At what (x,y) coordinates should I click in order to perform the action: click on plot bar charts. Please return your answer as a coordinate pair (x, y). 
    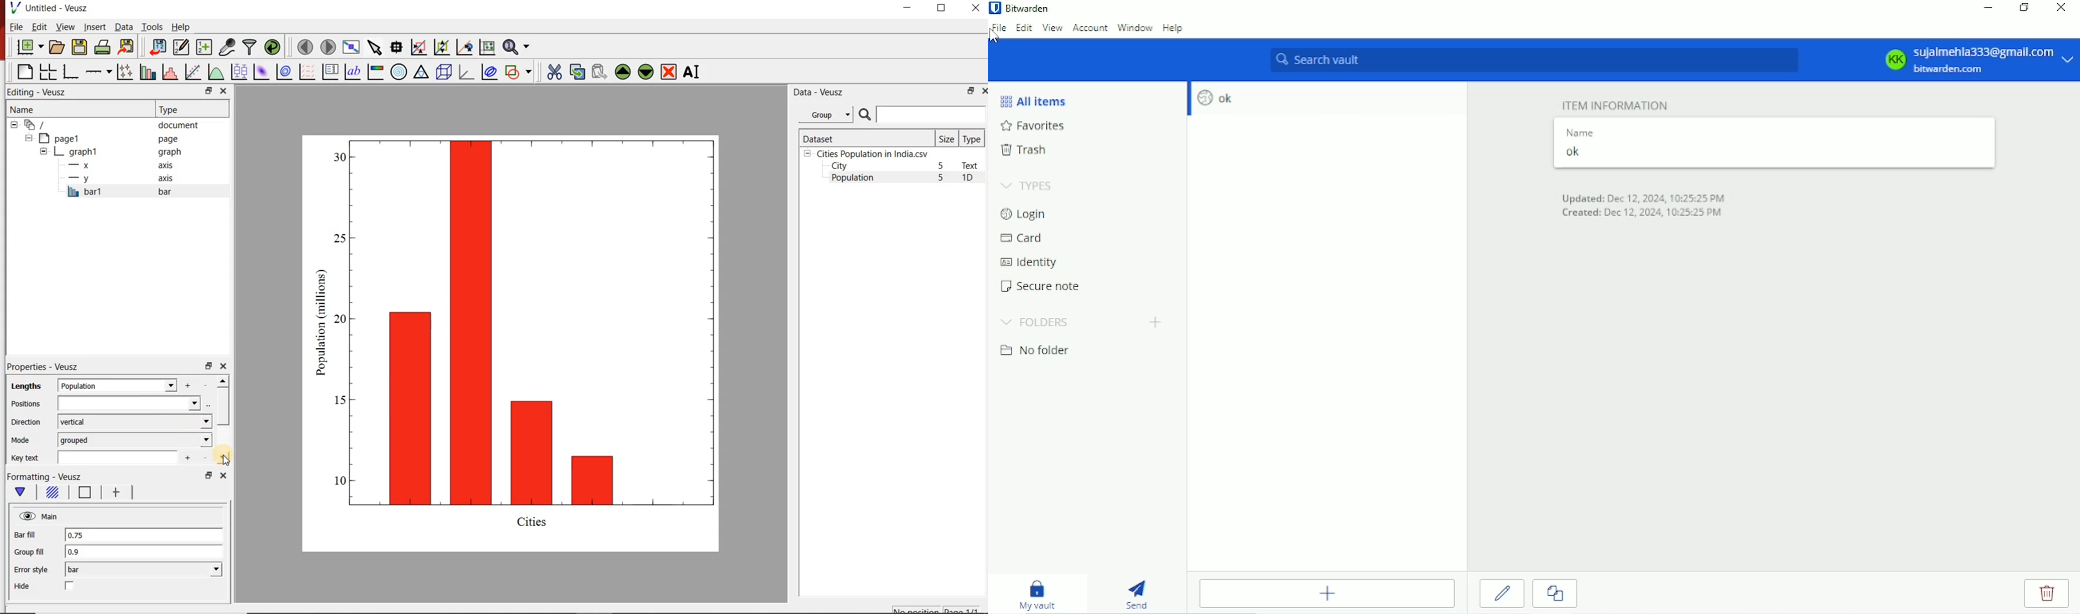
    Looking at the image, I should click on (146, 72).